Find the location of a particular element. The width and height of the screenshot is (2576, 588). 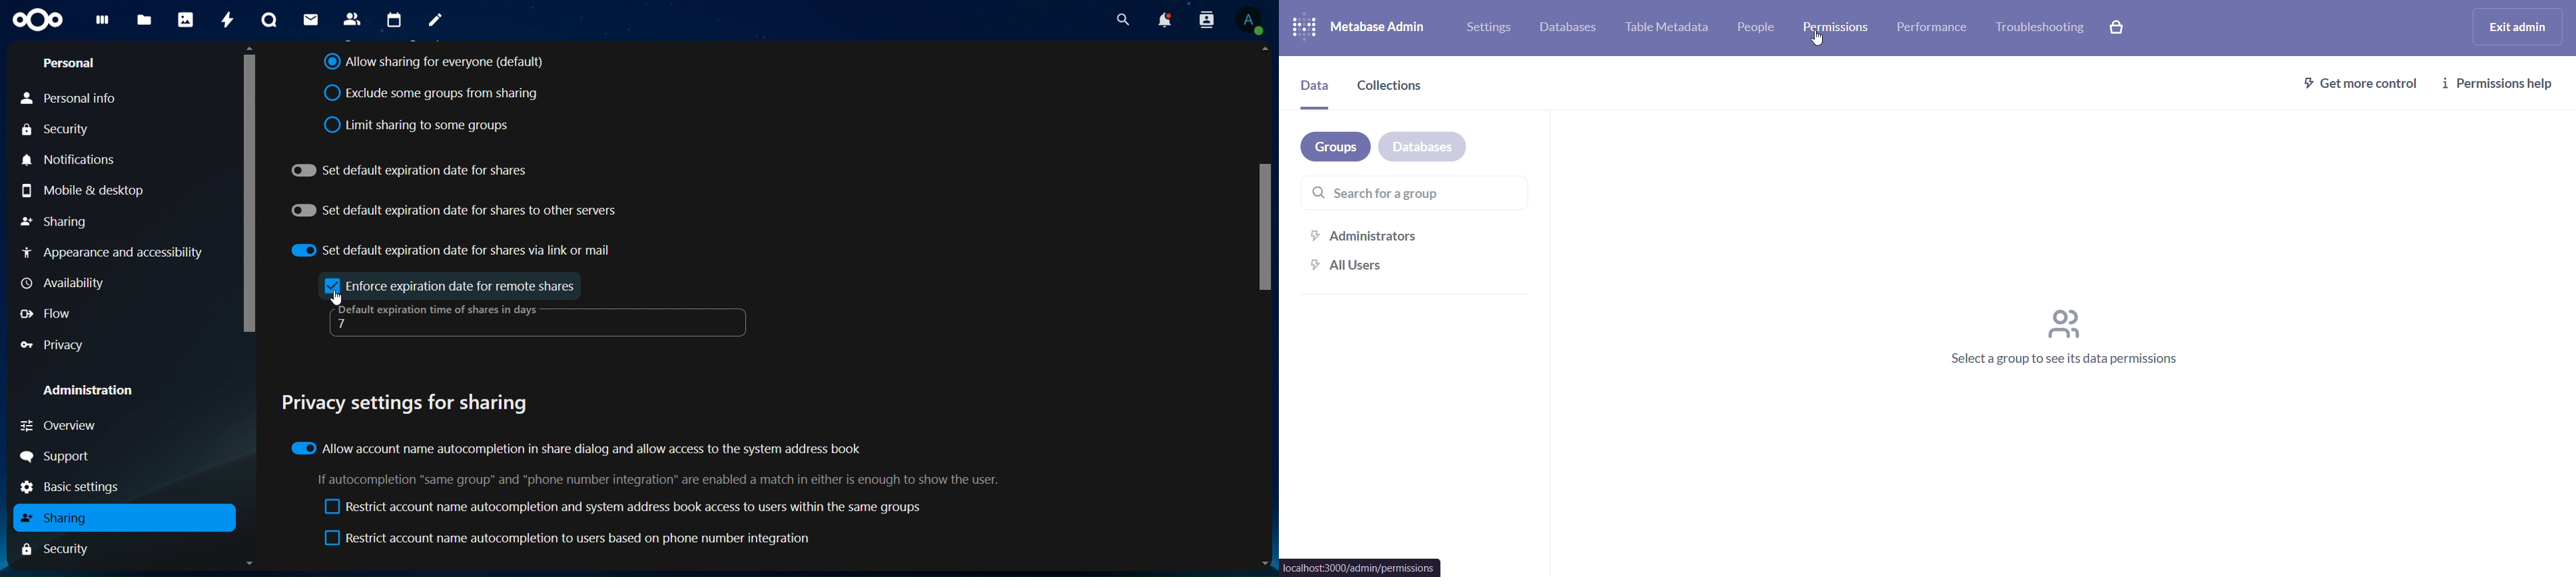

mobile & desktop is located at coordinates (84, 192).